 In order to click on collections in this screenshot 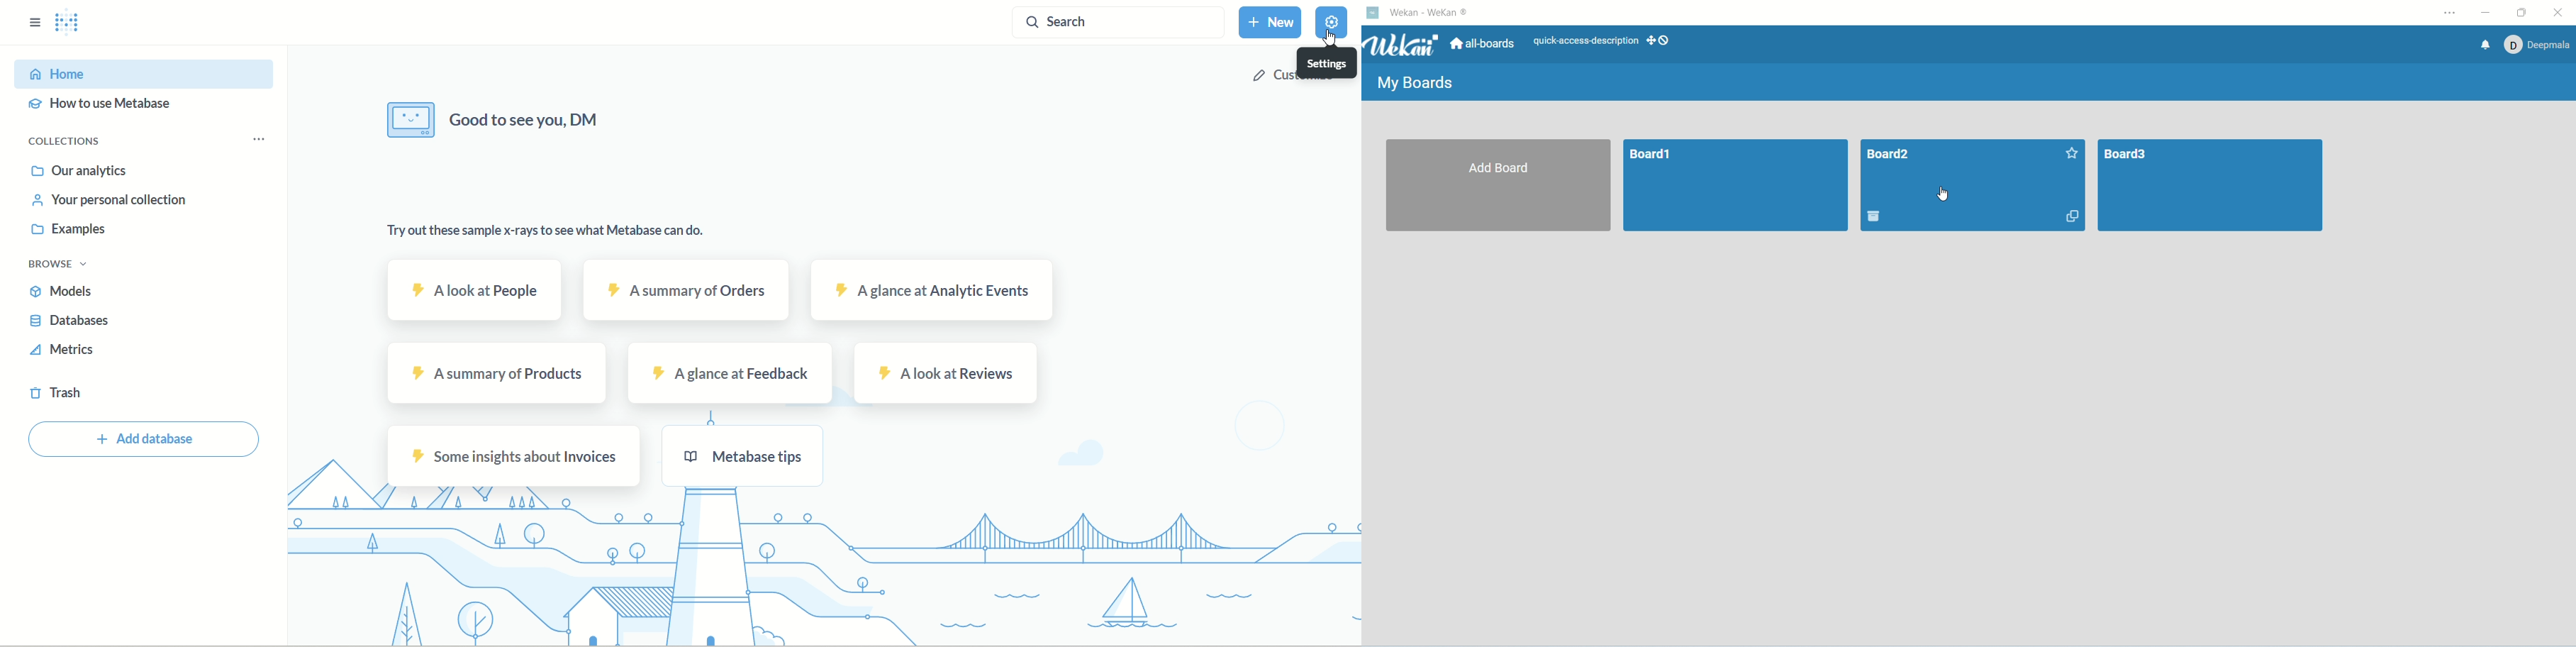, I will do `click(76, 143)`.